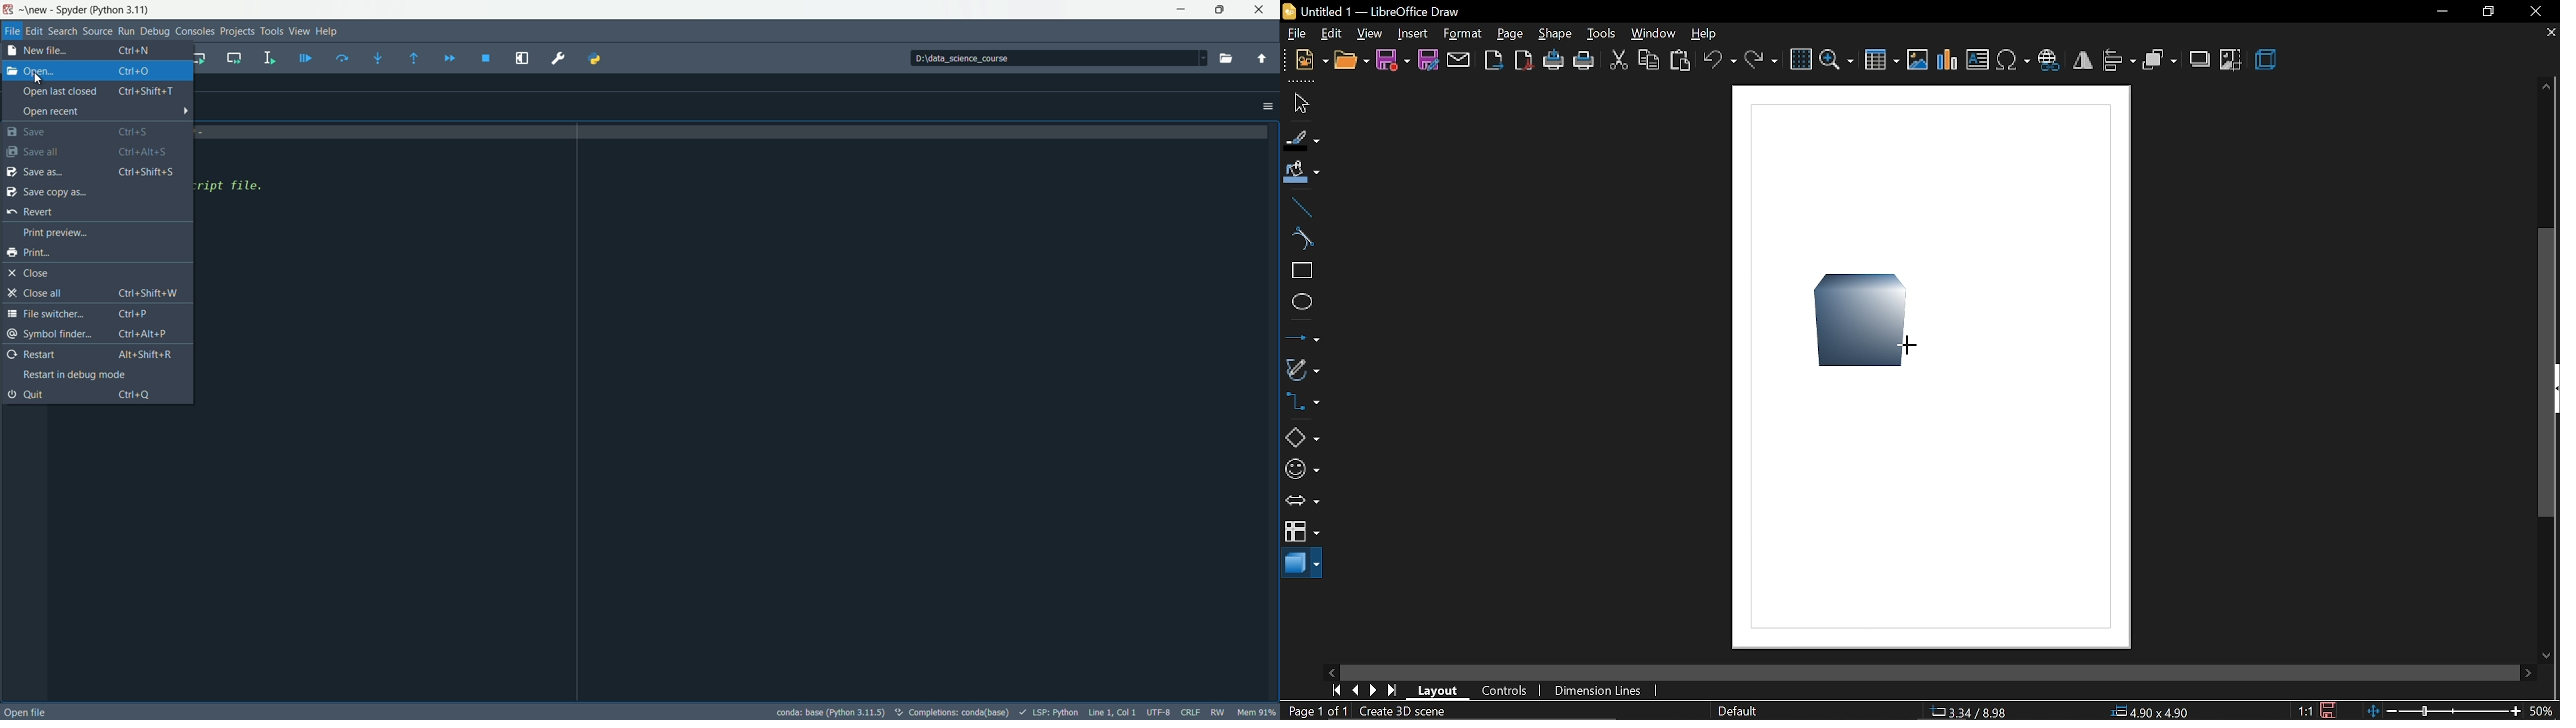 The height and width of the screenshot is (728, 2576). What do you see at coordinates (485, 57) in the screenshot?
I see `stop debugging` at bounding box center [485, 57].